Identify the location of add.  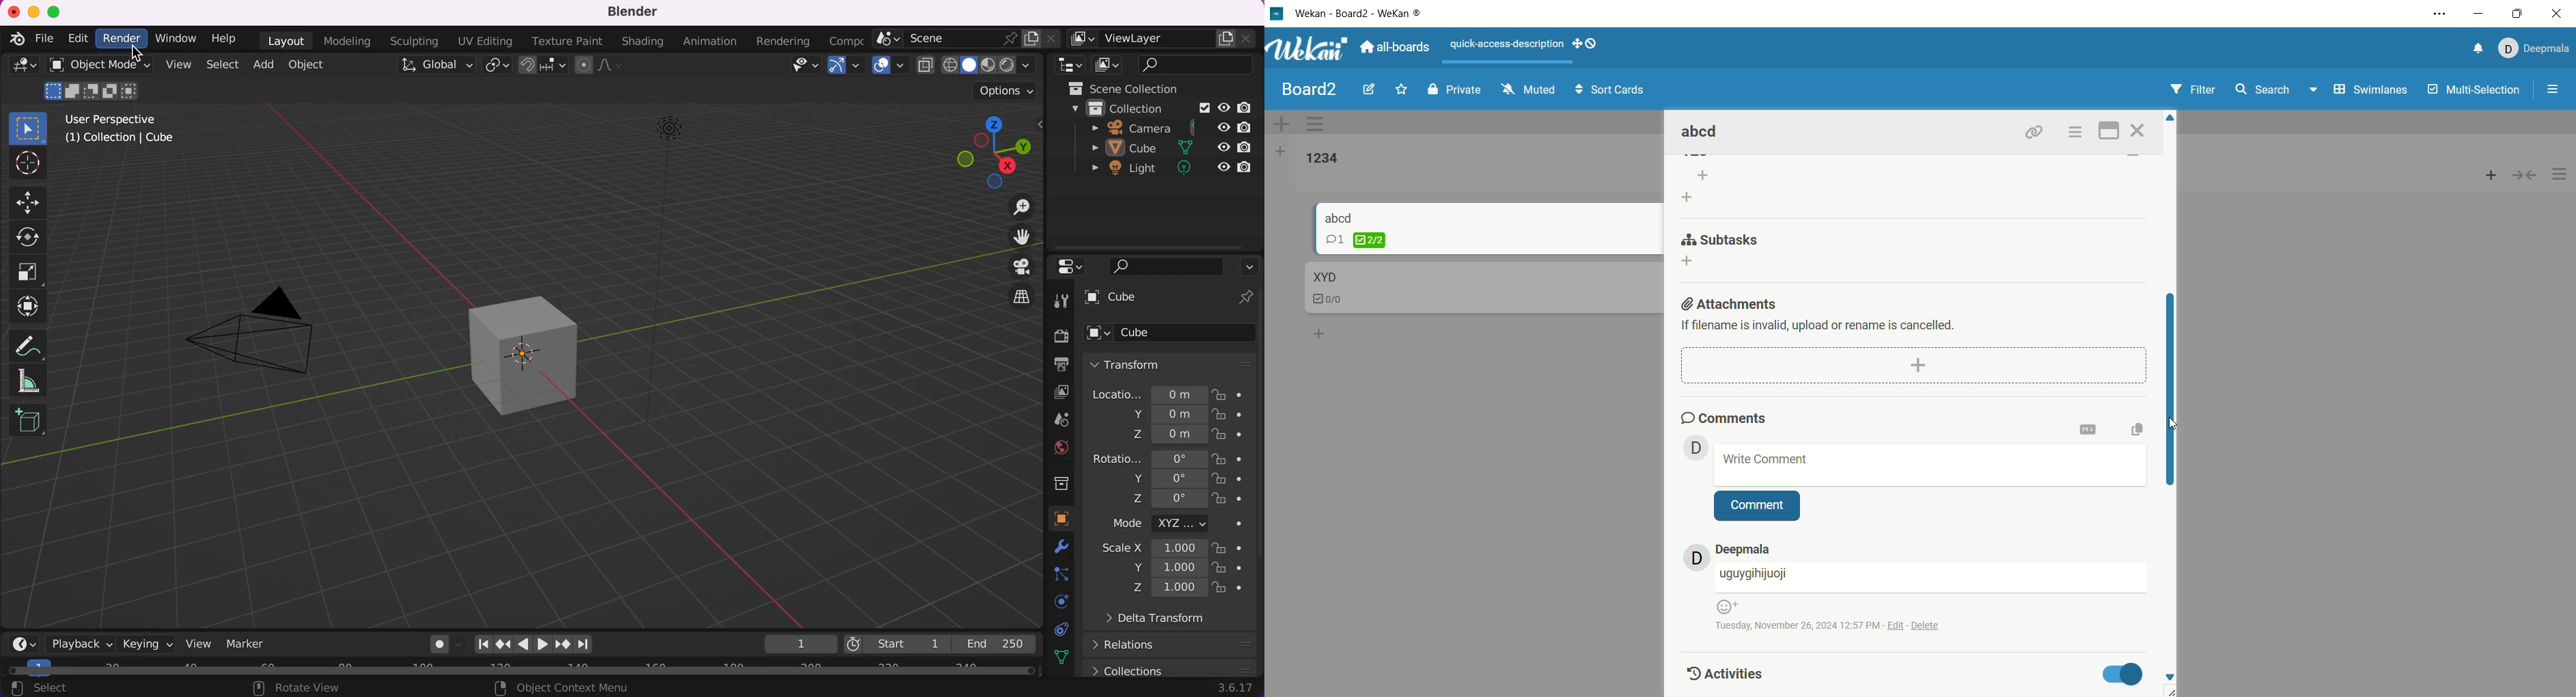
(2491, 174).